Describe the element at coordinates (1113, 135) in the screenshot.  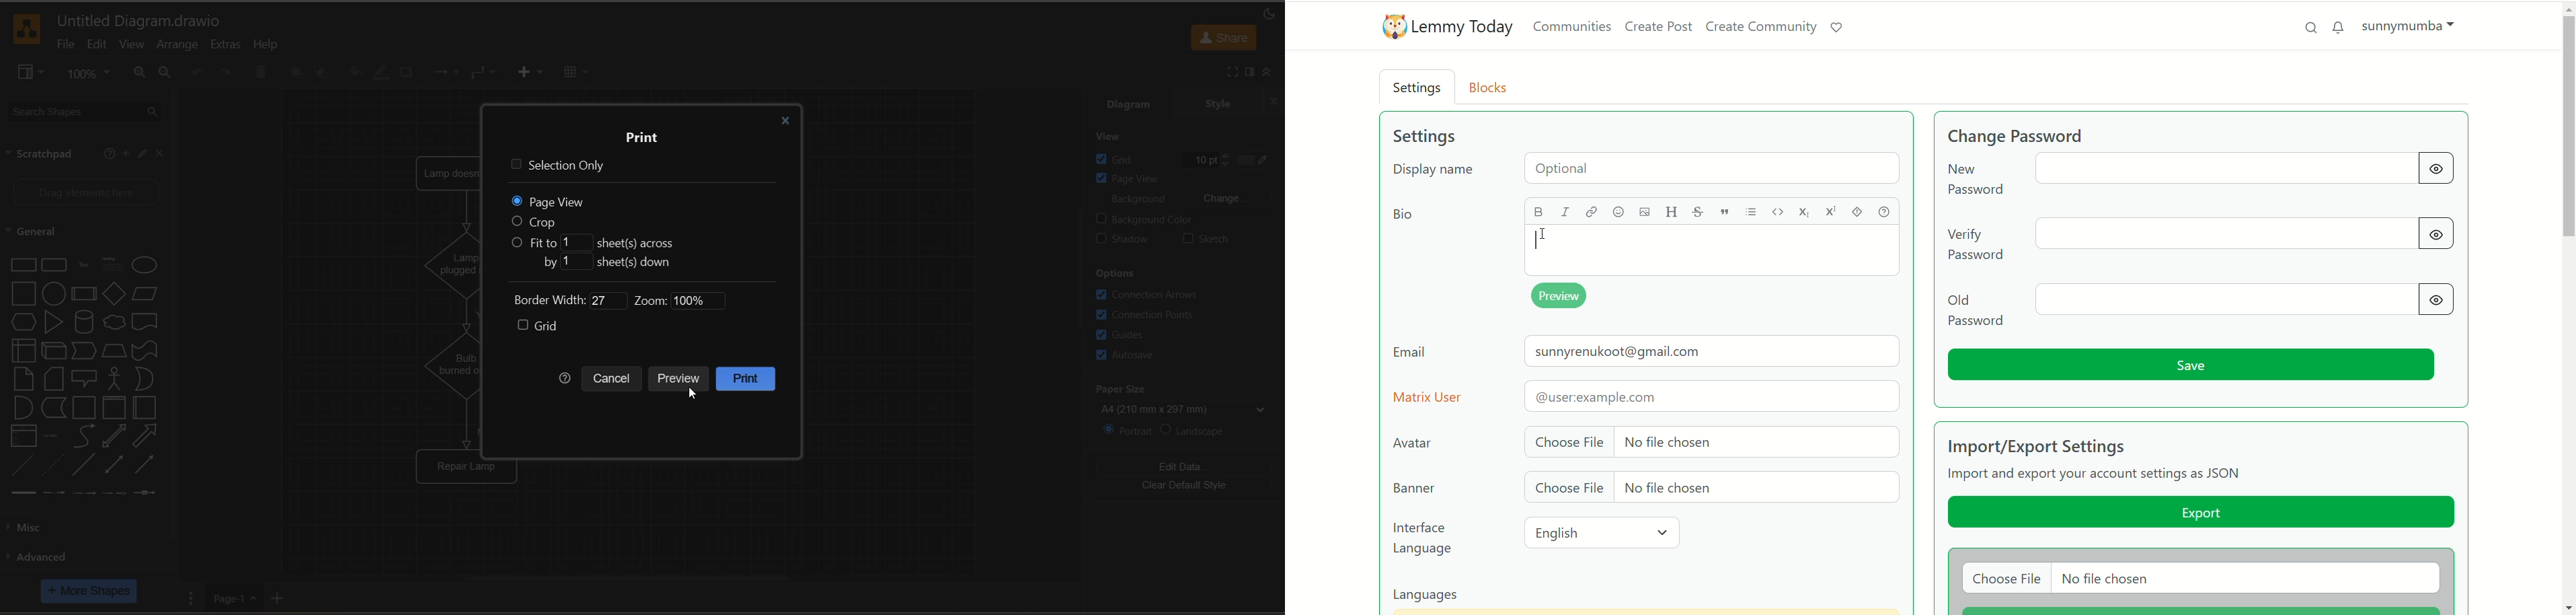
I see `view` at that location.